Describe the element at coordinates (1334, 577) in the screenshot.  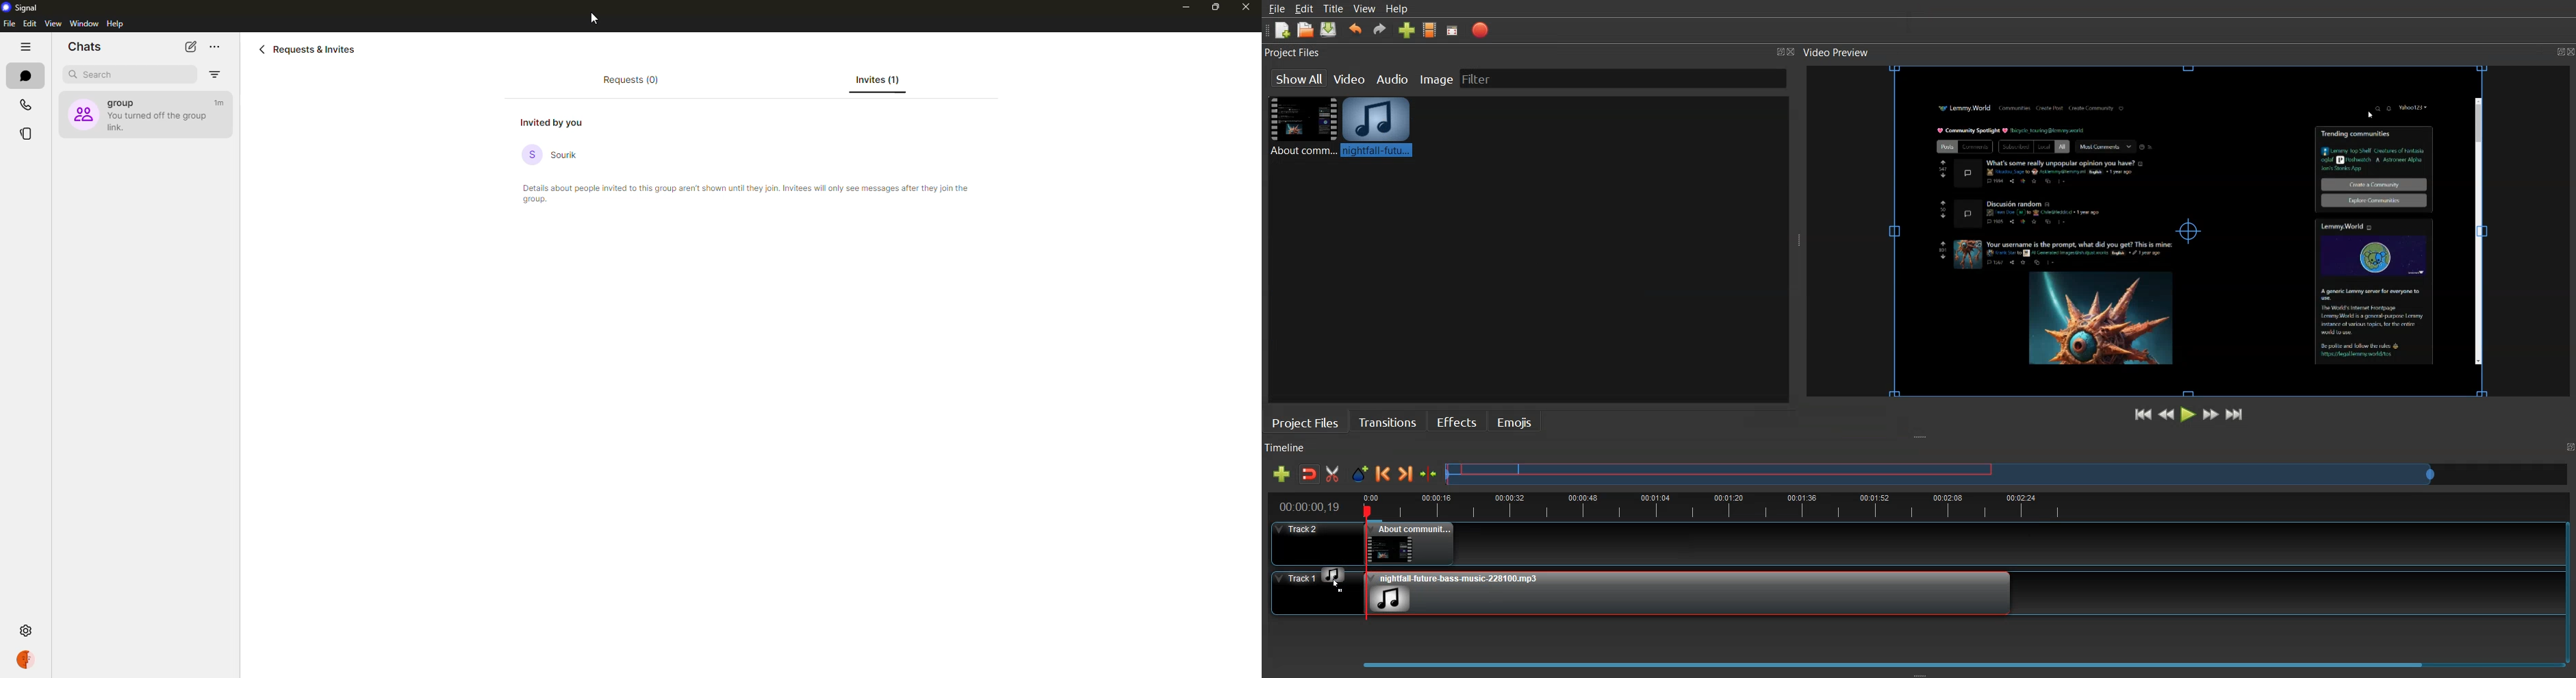
I see `Drag Cursor` at that location.